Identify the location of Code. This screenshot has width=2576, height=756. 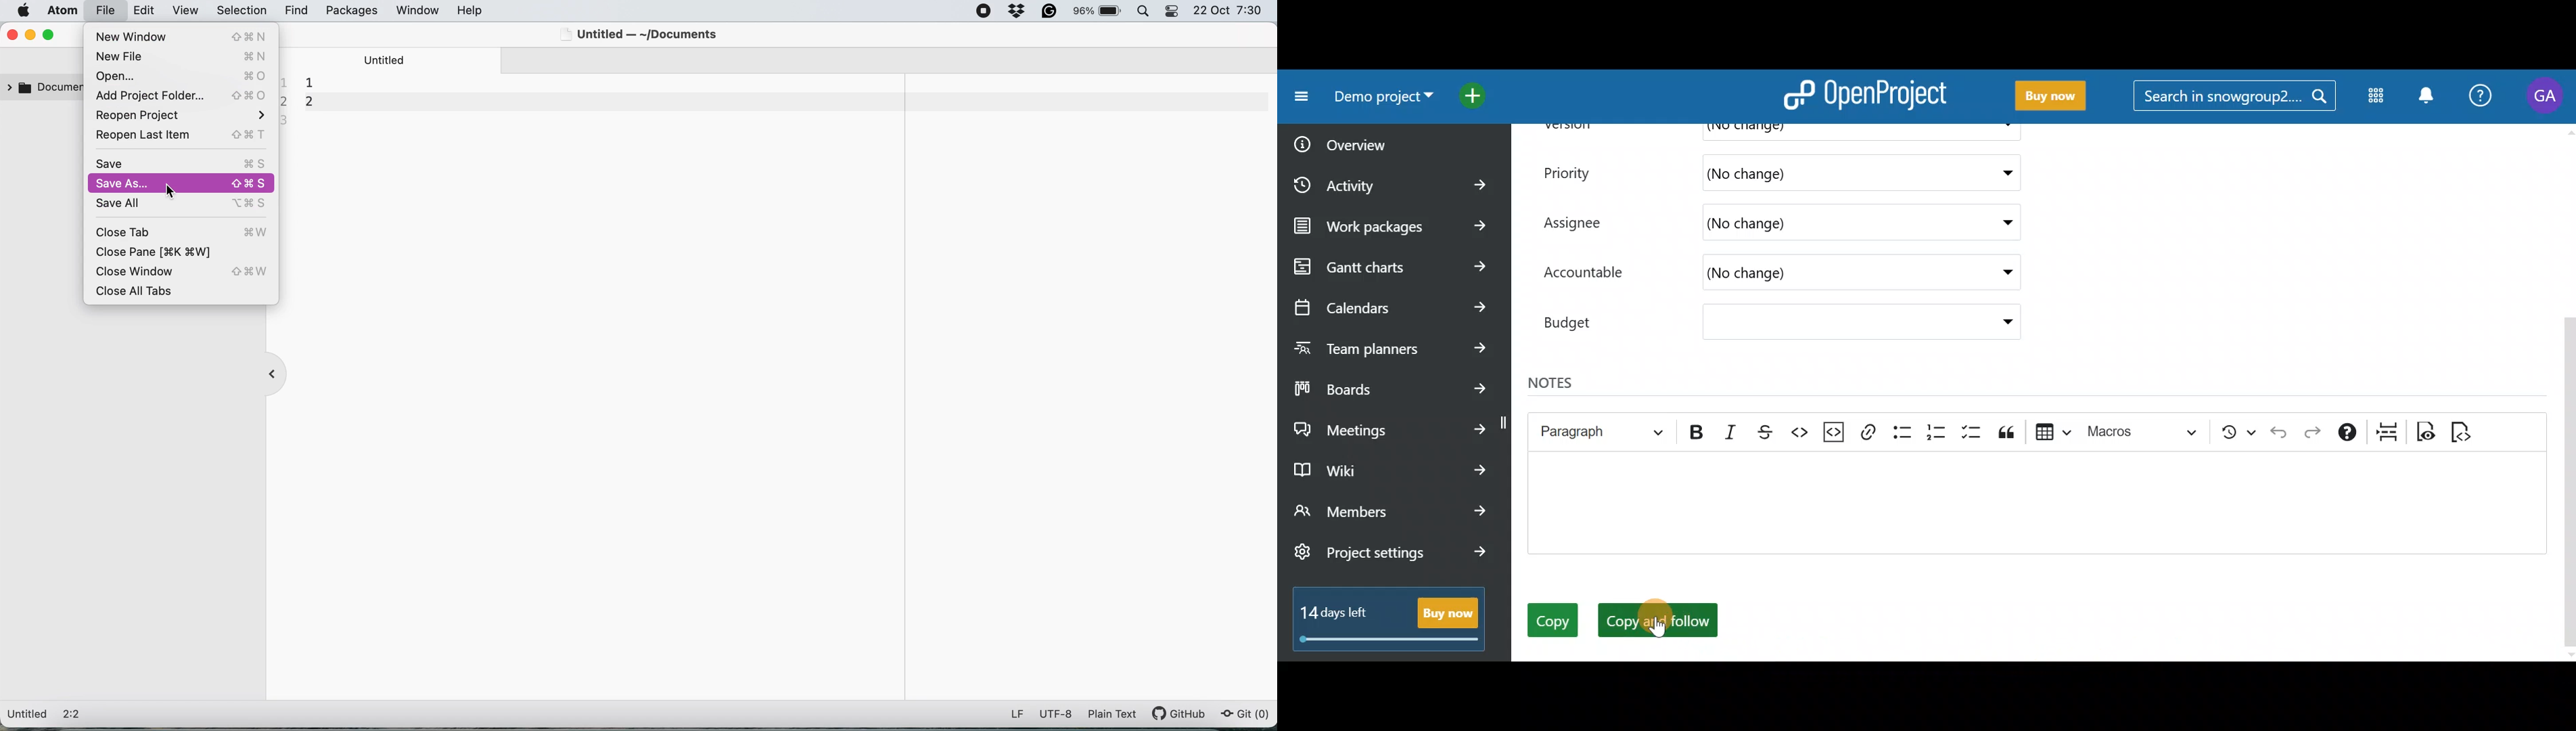
(1801, 433).